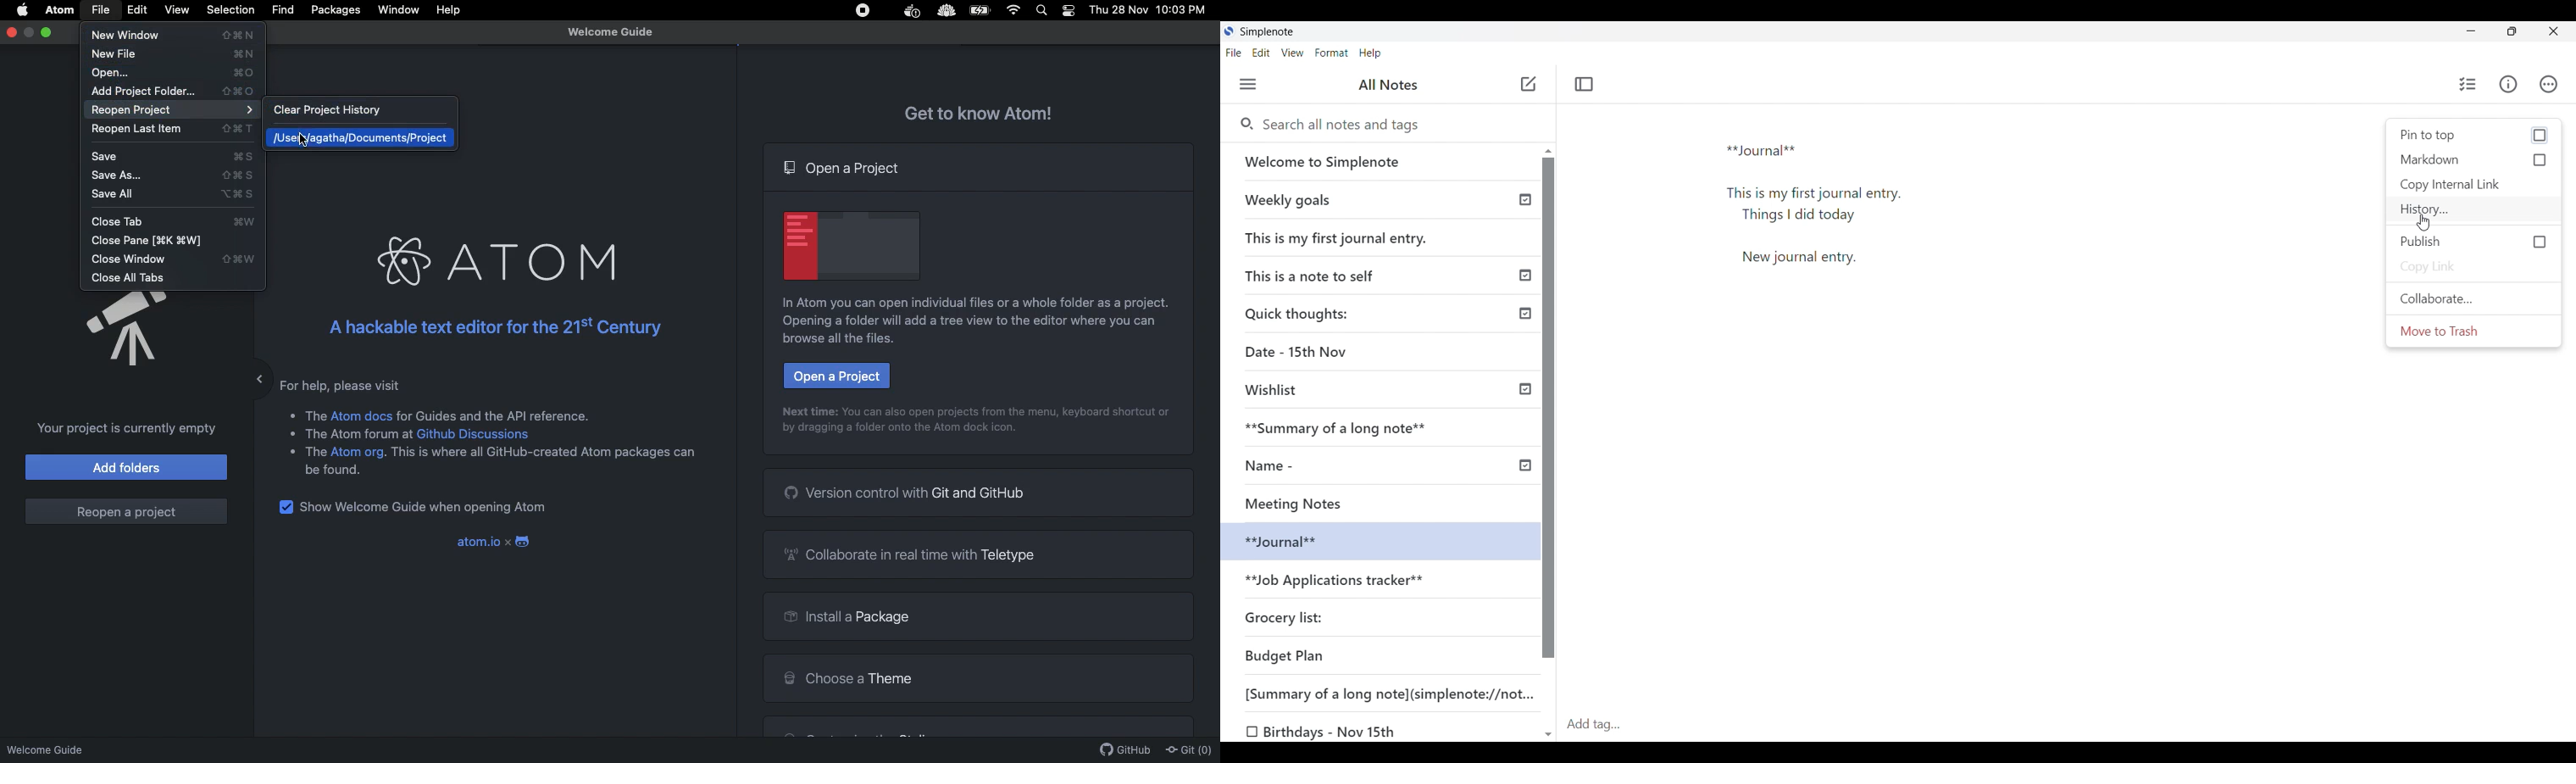 The width and height of the screenshot is (2576, 784). I want to click on Click to pin to top, so click(2474, 135).